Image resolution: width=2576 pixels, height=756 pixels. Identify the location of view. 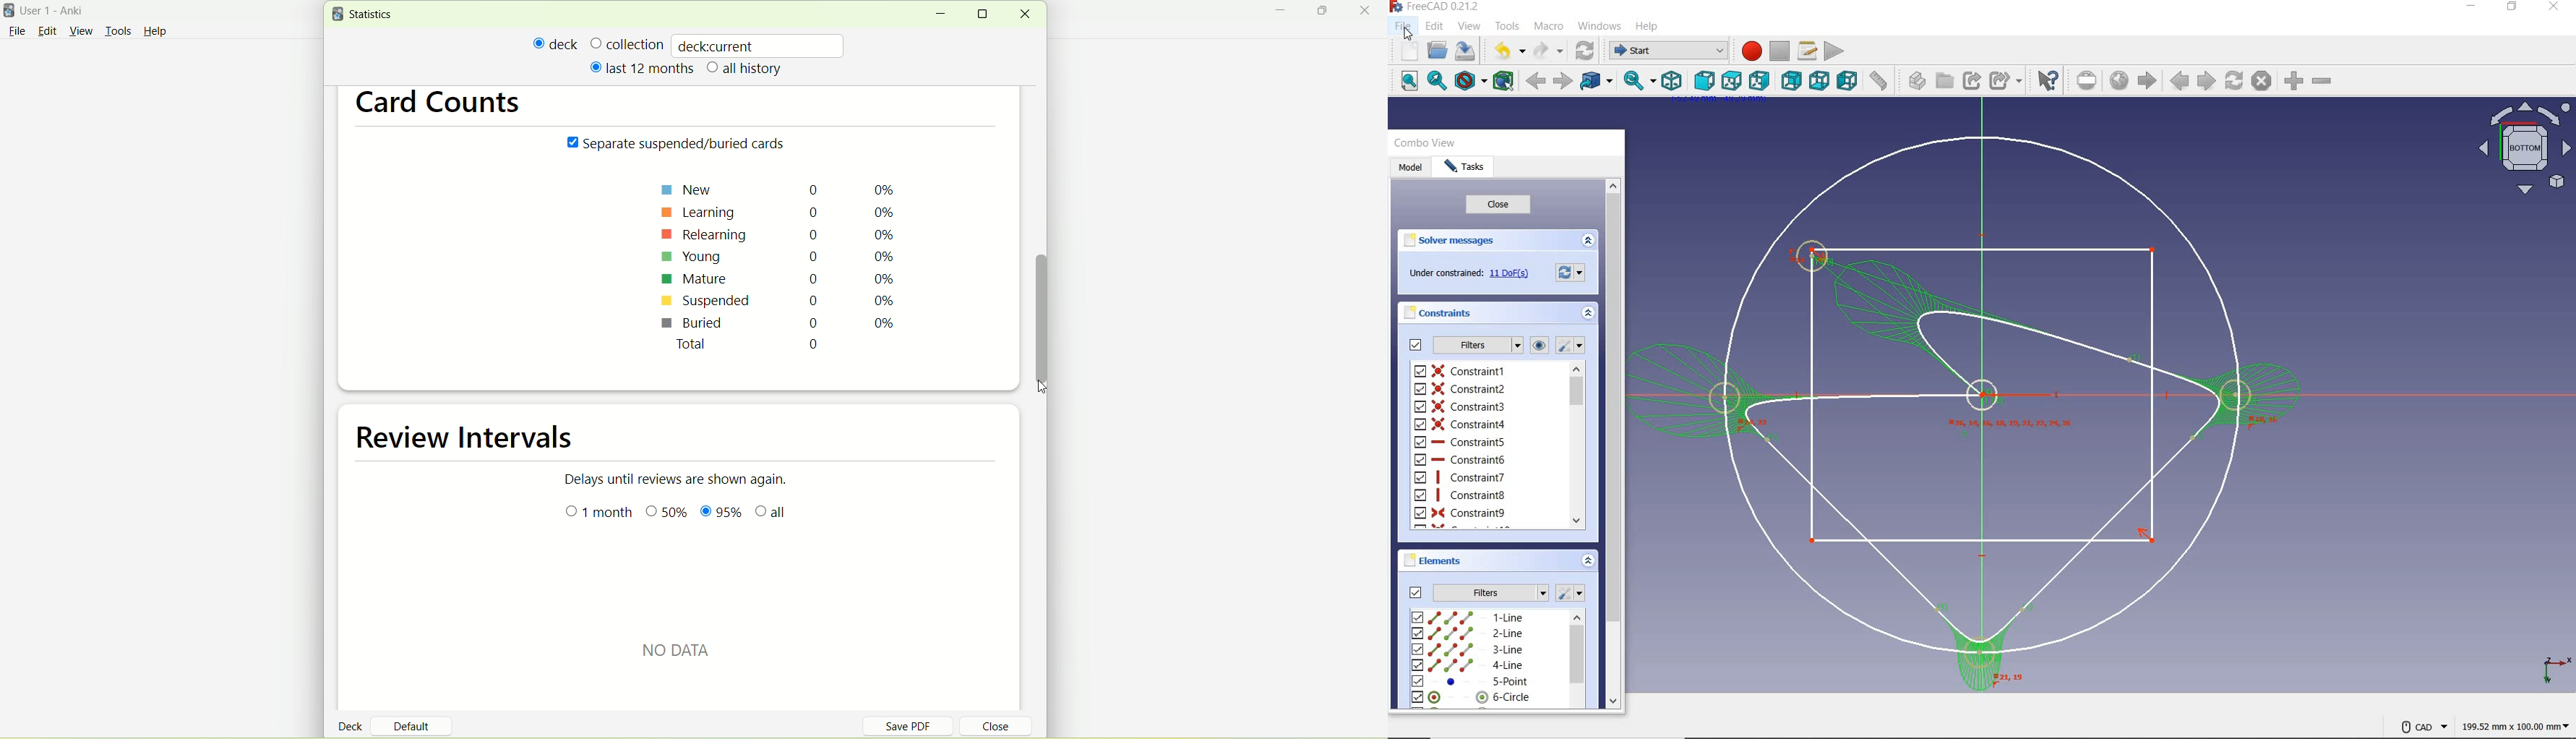
(83, 32).